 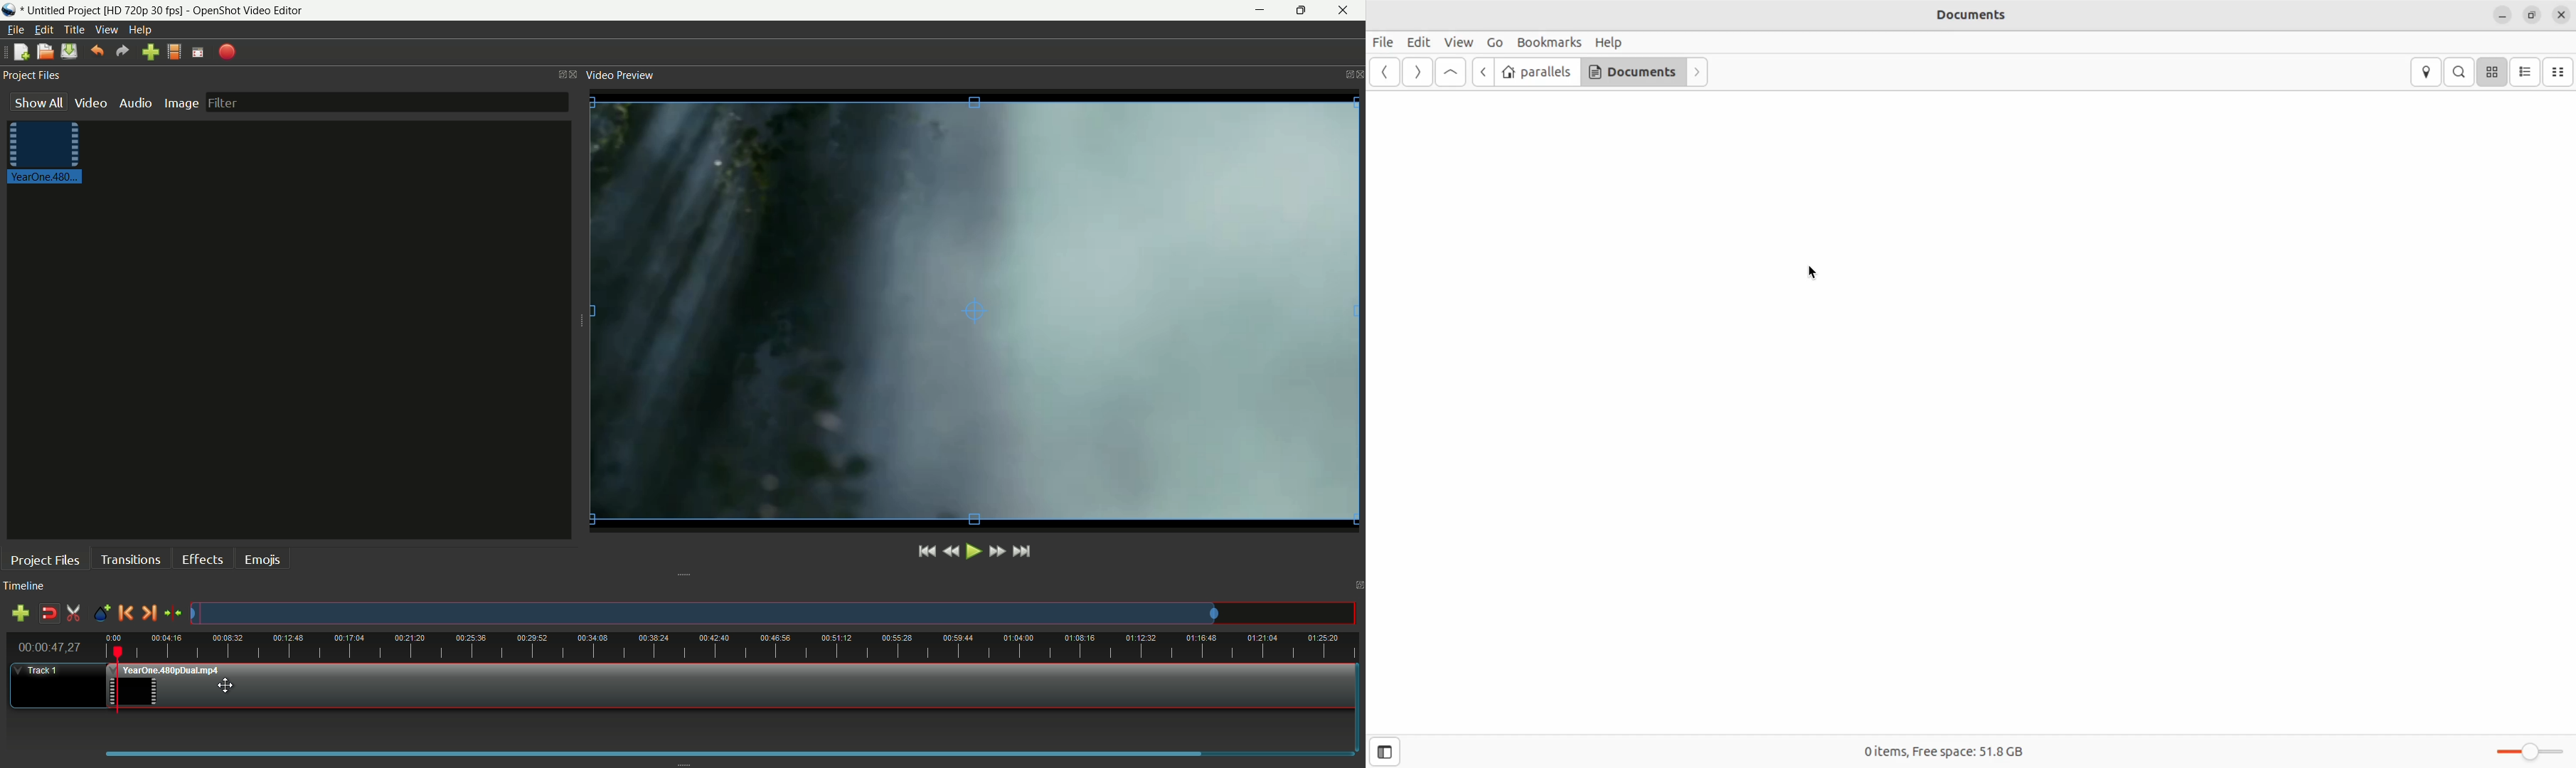 What do you see at coordinates (227, 683) in the screenshot?
I see `cursor` at bounding box center [227, 683].